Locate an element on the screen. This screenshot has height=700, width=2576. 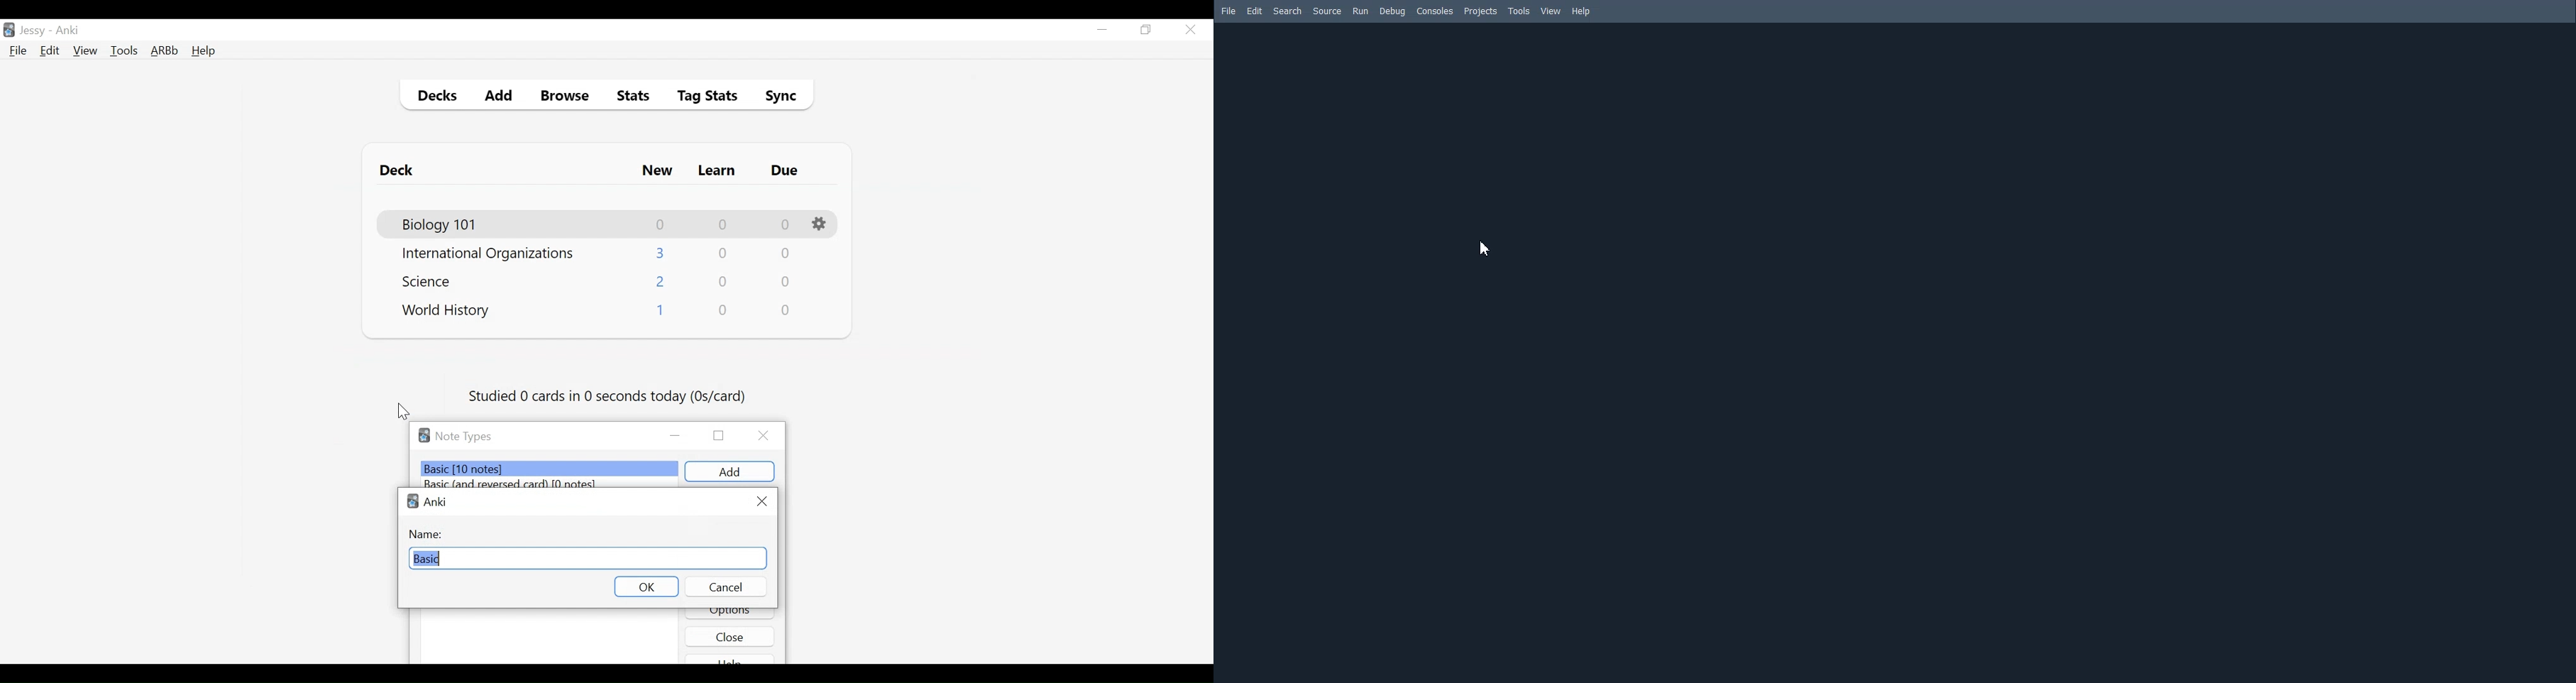
New Card Count is located at coordinates (661, 225).